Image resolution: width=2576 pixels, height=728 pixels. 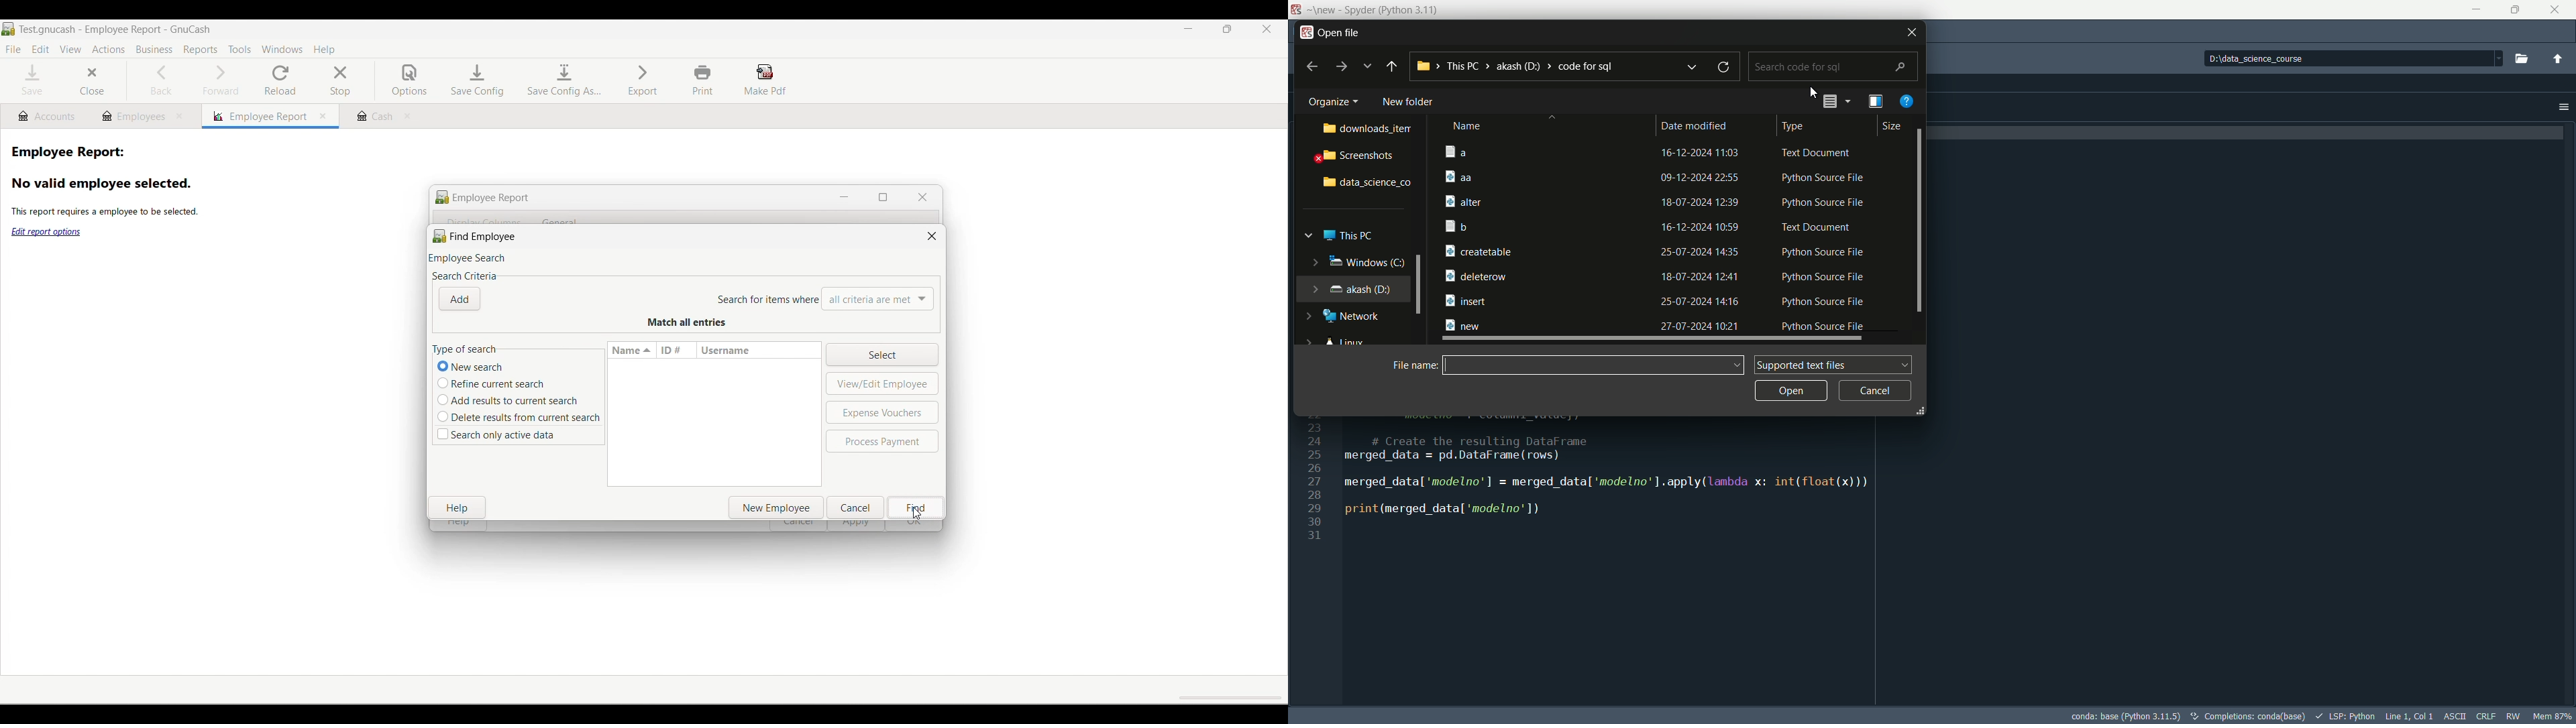 What do you see at coordinates (1657, 227) in the screenshot?
I see `file-4` at bounding box center [1657, 227].